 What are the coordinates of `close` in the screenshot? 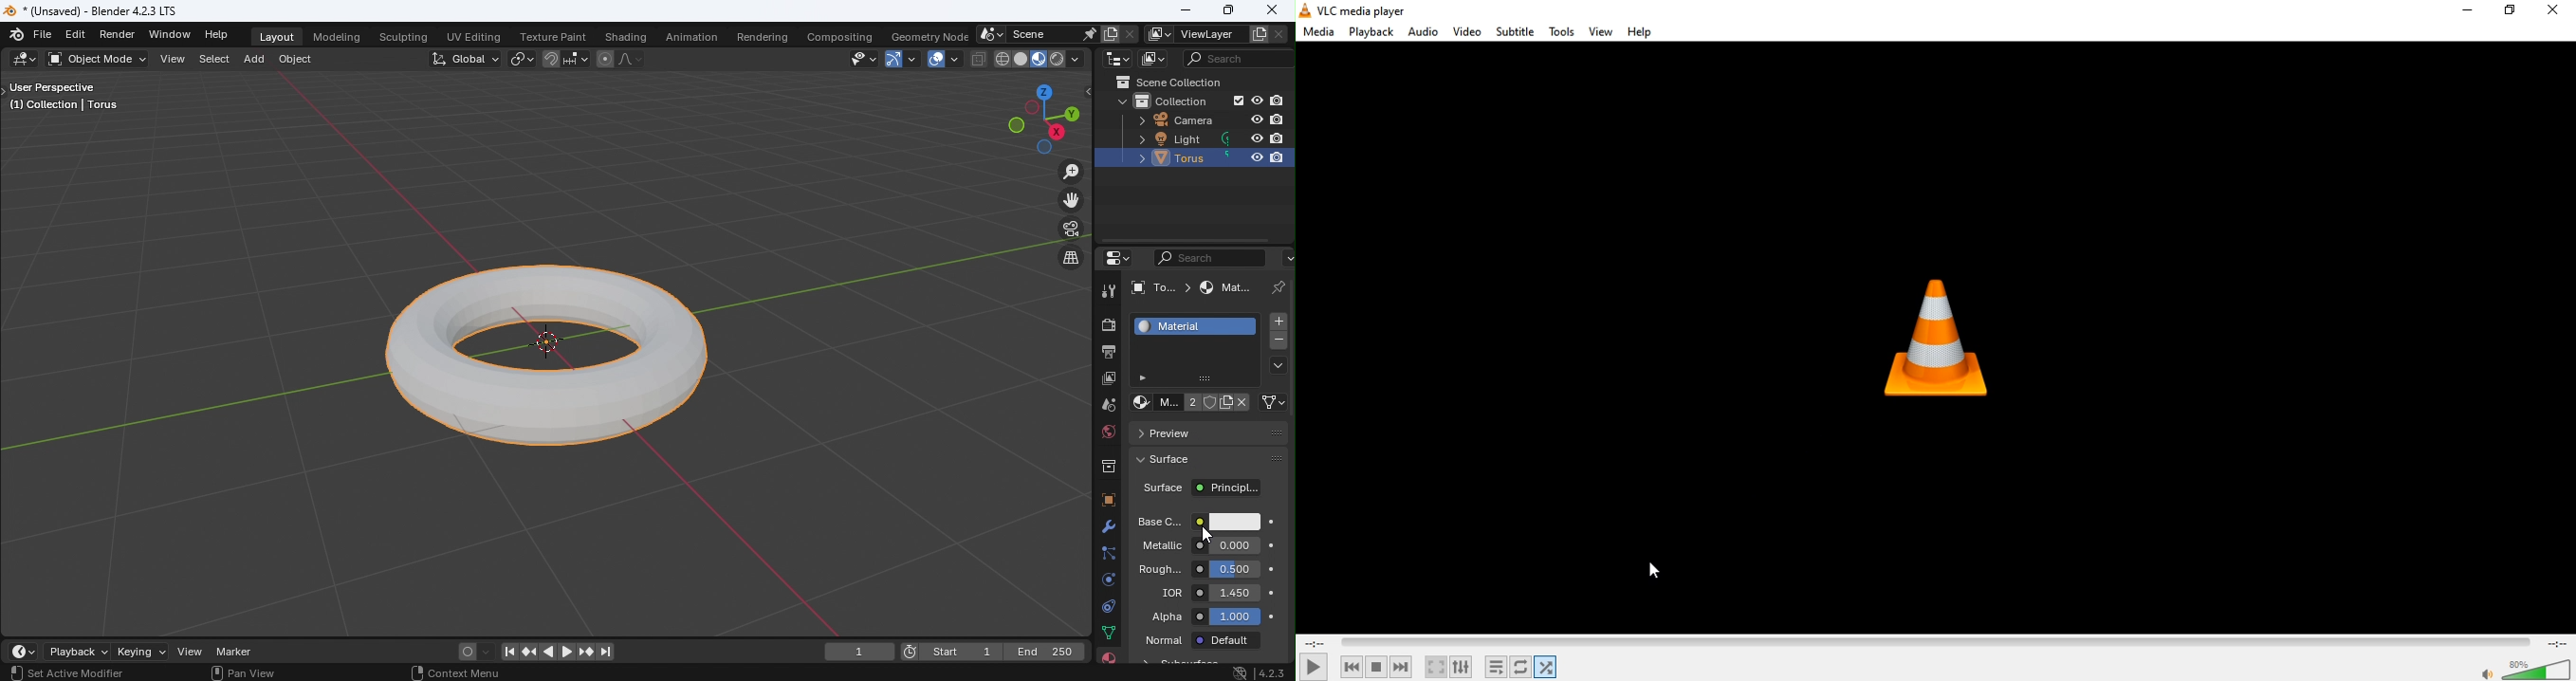 It's located at (2558, 11).